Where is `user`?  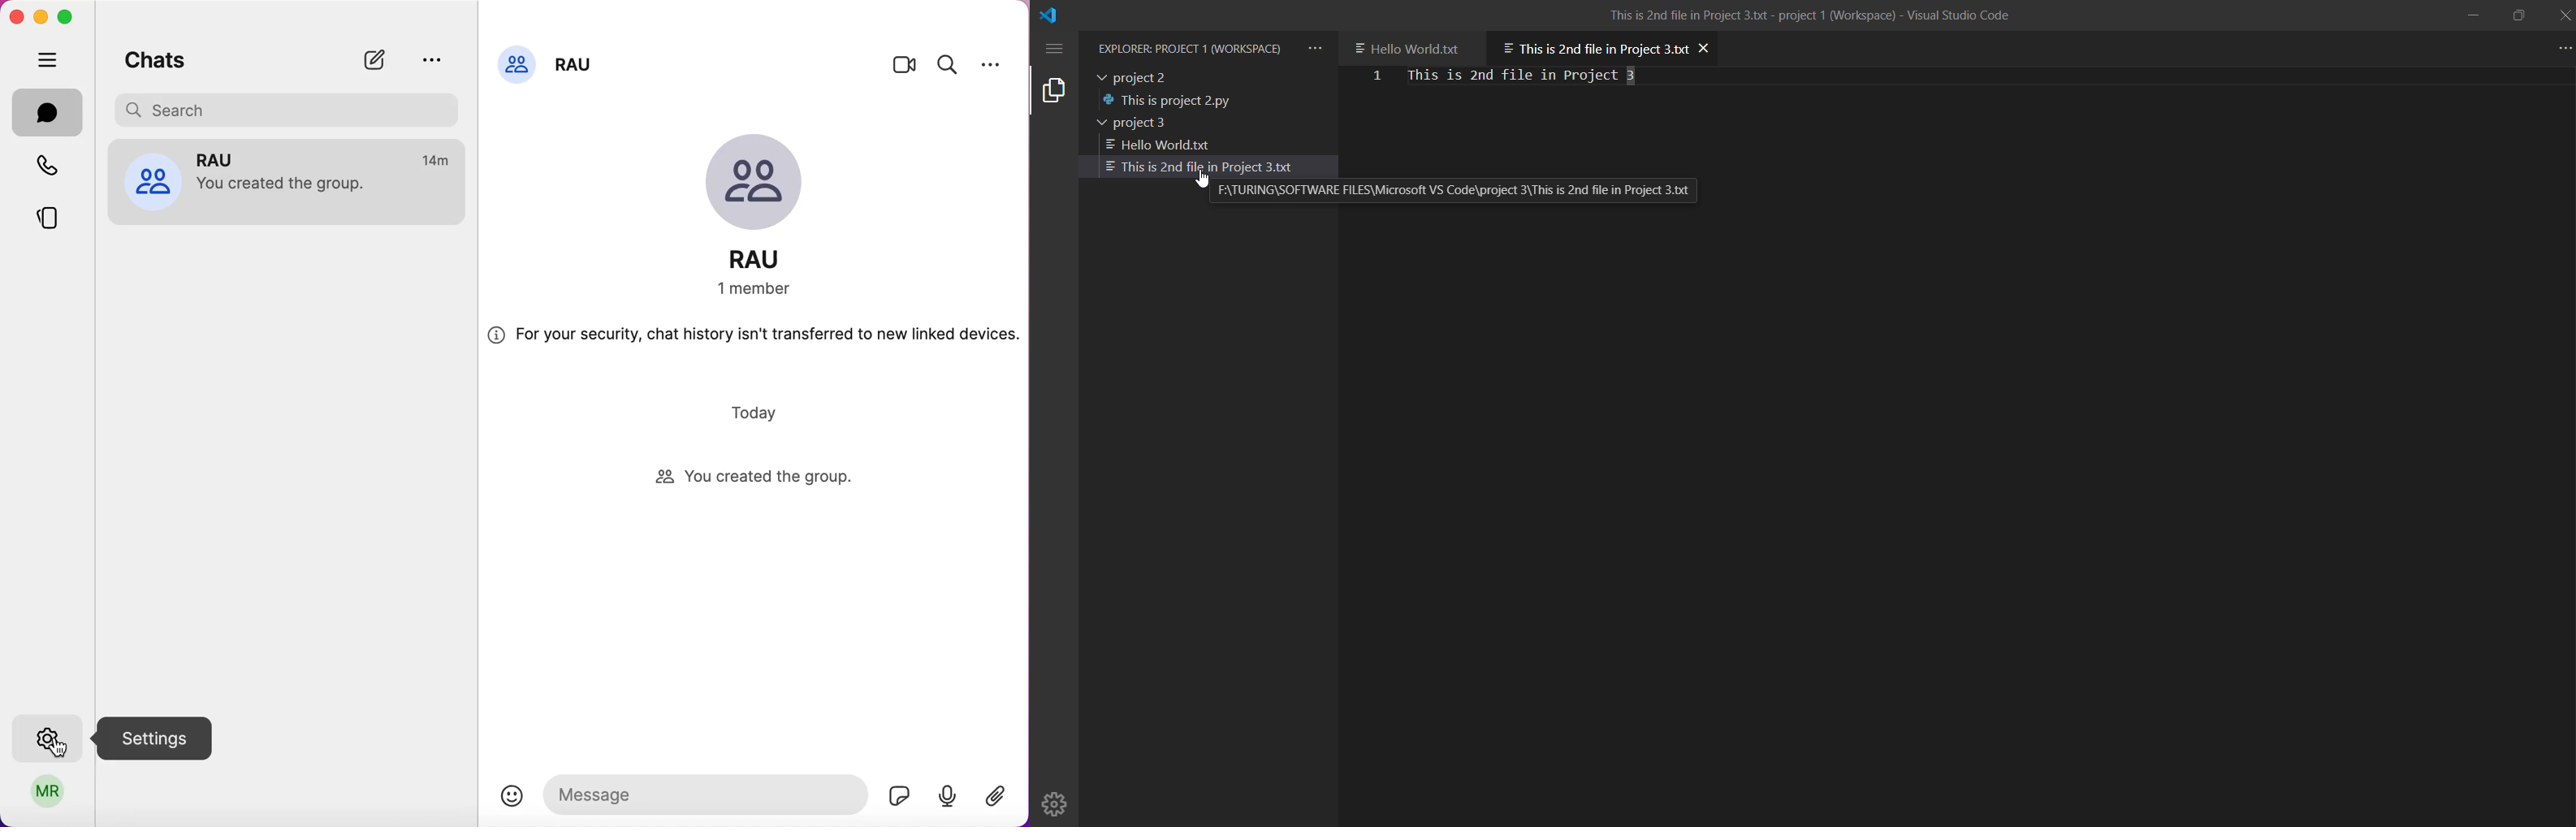 user is located at coordinates (52, 795).